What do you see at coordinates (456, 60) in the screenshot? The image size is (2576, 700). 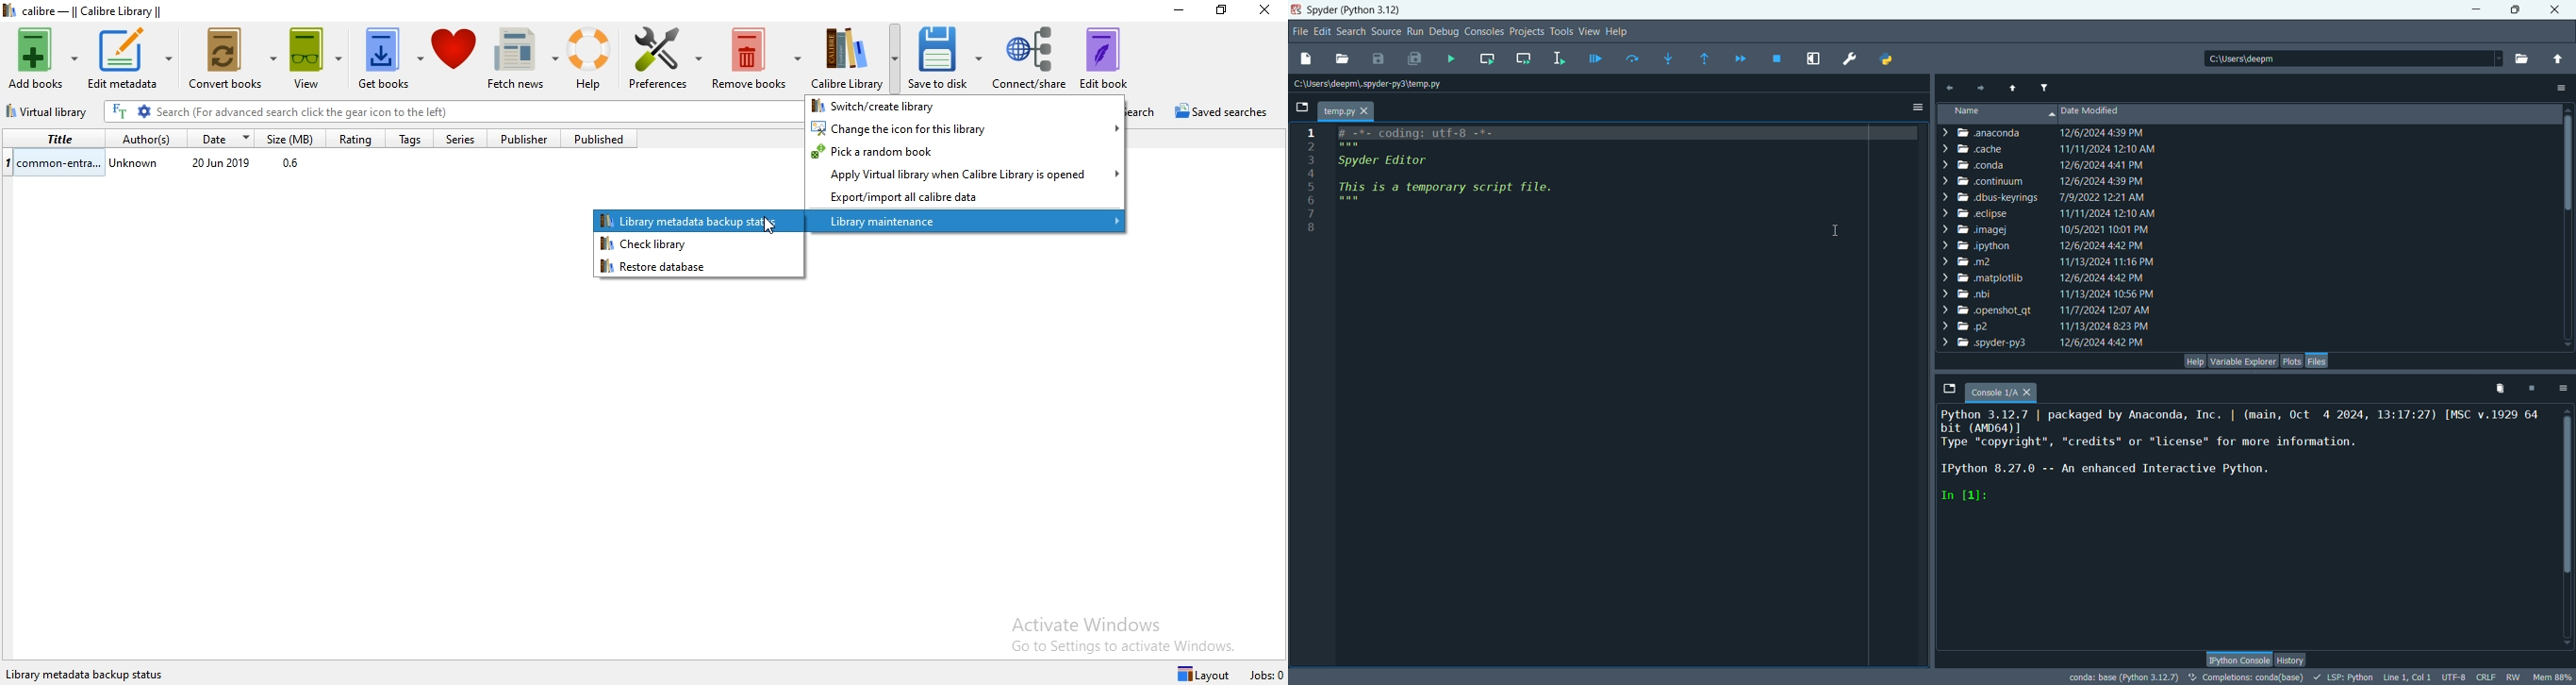 I see `Donate to calibre` at bounding box center [456, 60].